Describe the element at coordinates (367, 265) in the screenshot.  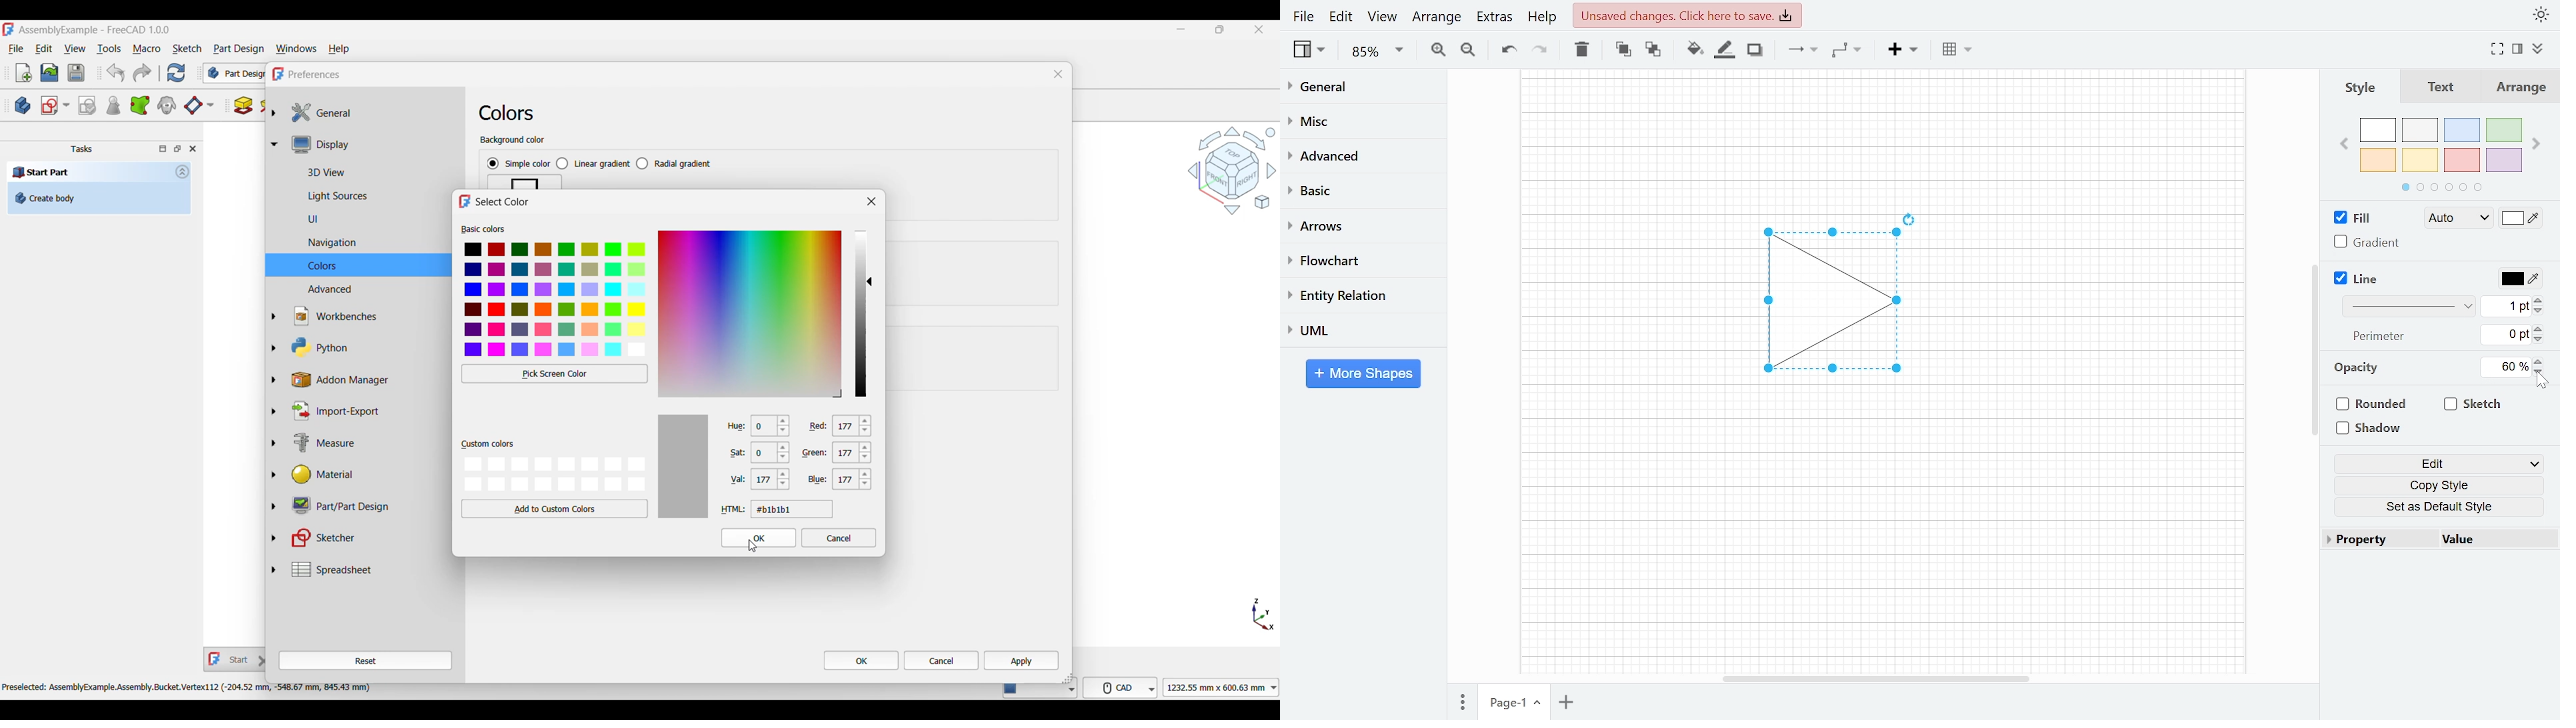
I see `Colors` at that location.